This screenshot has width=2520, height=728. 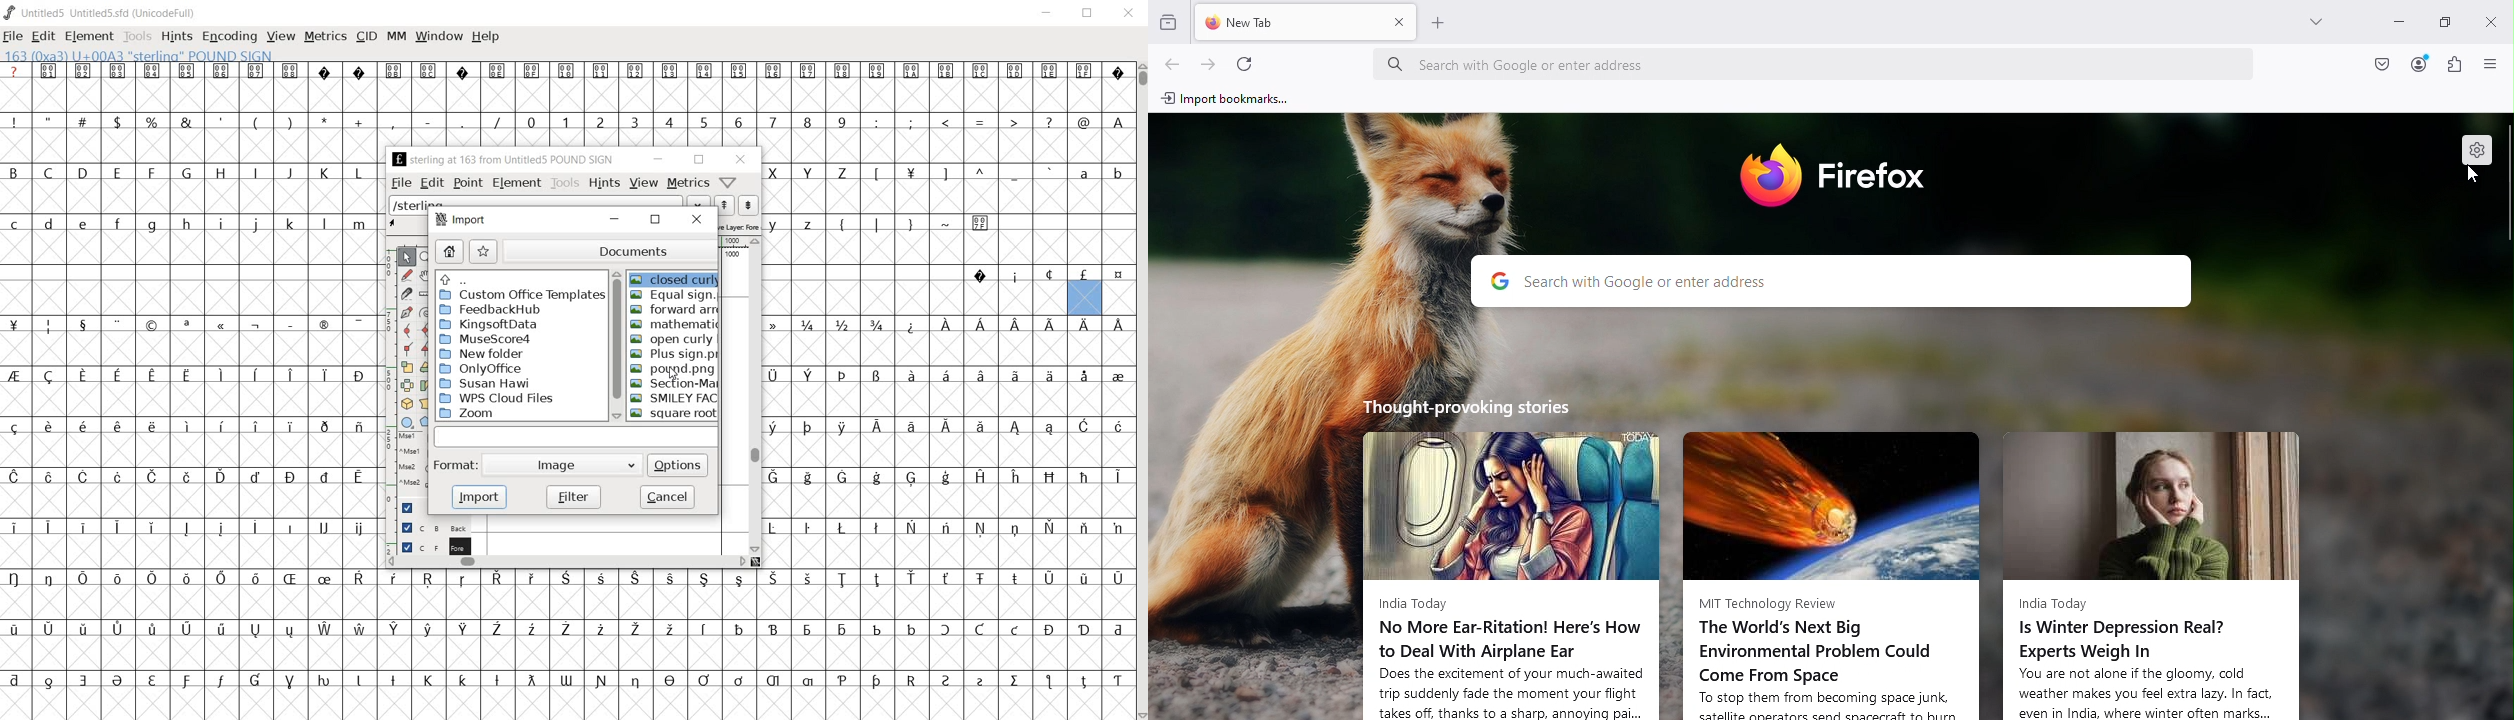 I want to click on Symbol, so click(x=1084, y=478).